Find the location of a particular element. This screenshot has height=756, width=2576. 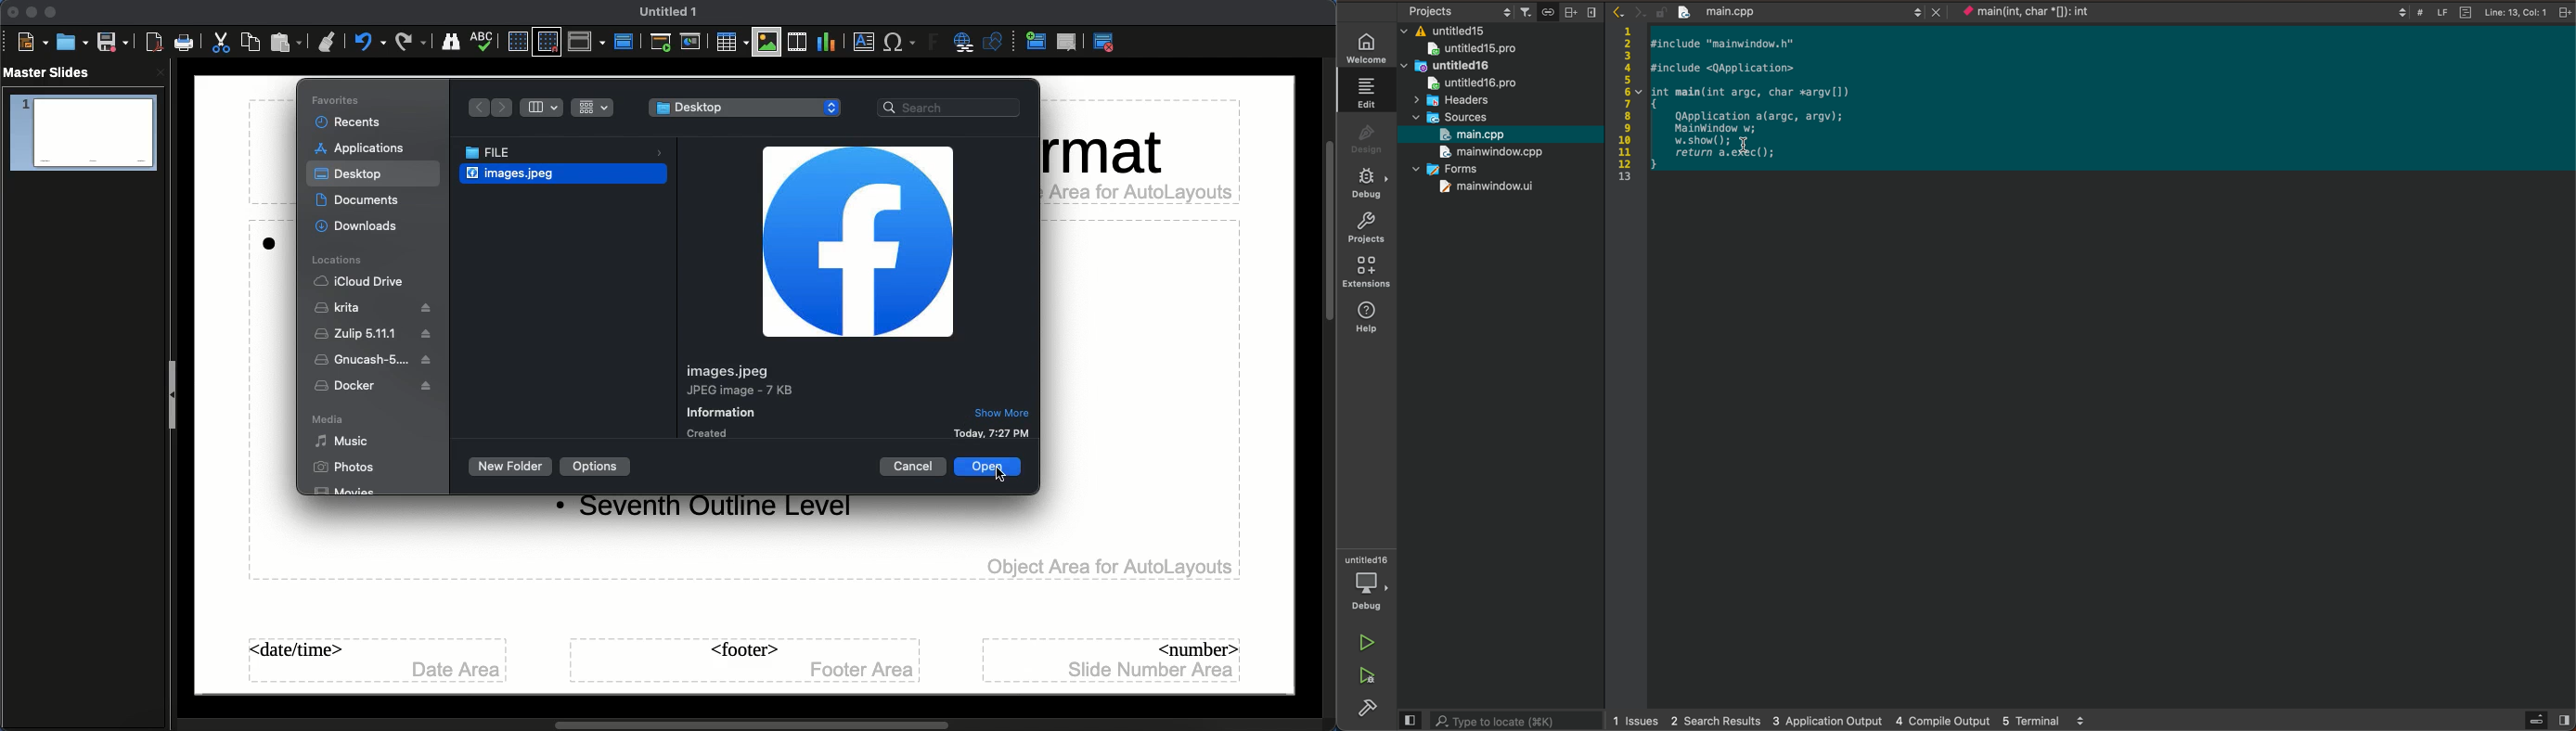

Characters is located at coordinates (901, 44).